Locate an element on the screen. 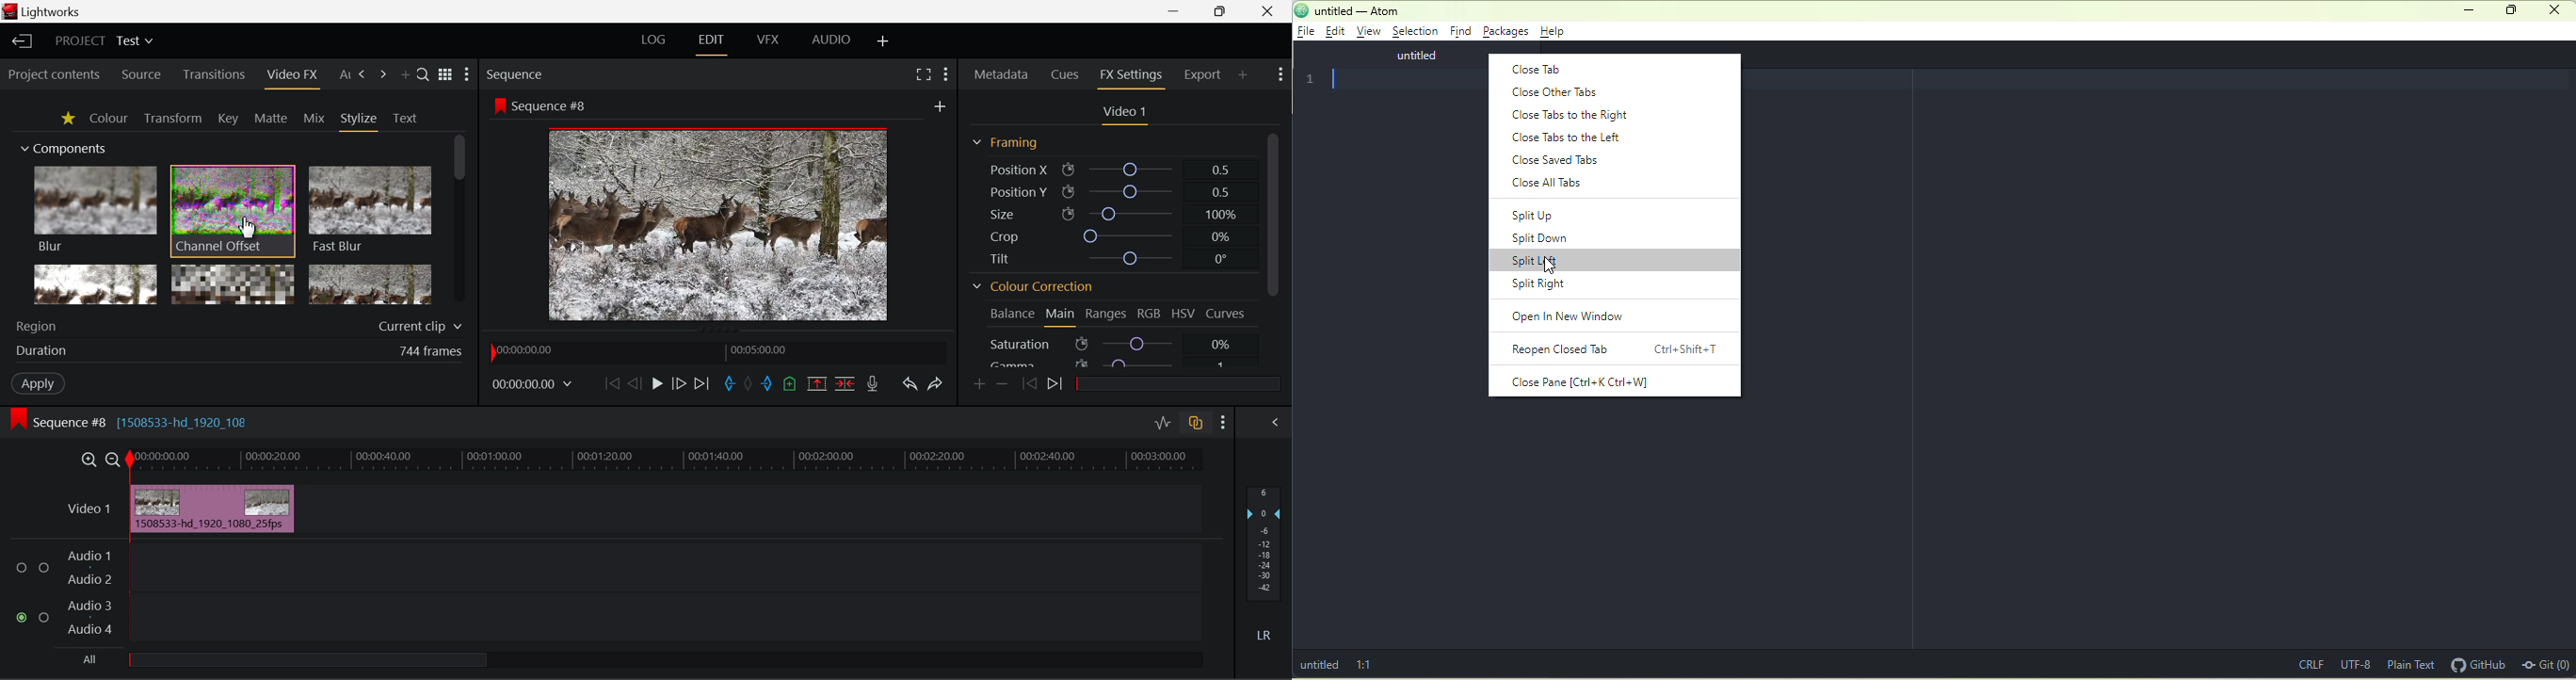  Video Layer is located at coordinates (90, 512).